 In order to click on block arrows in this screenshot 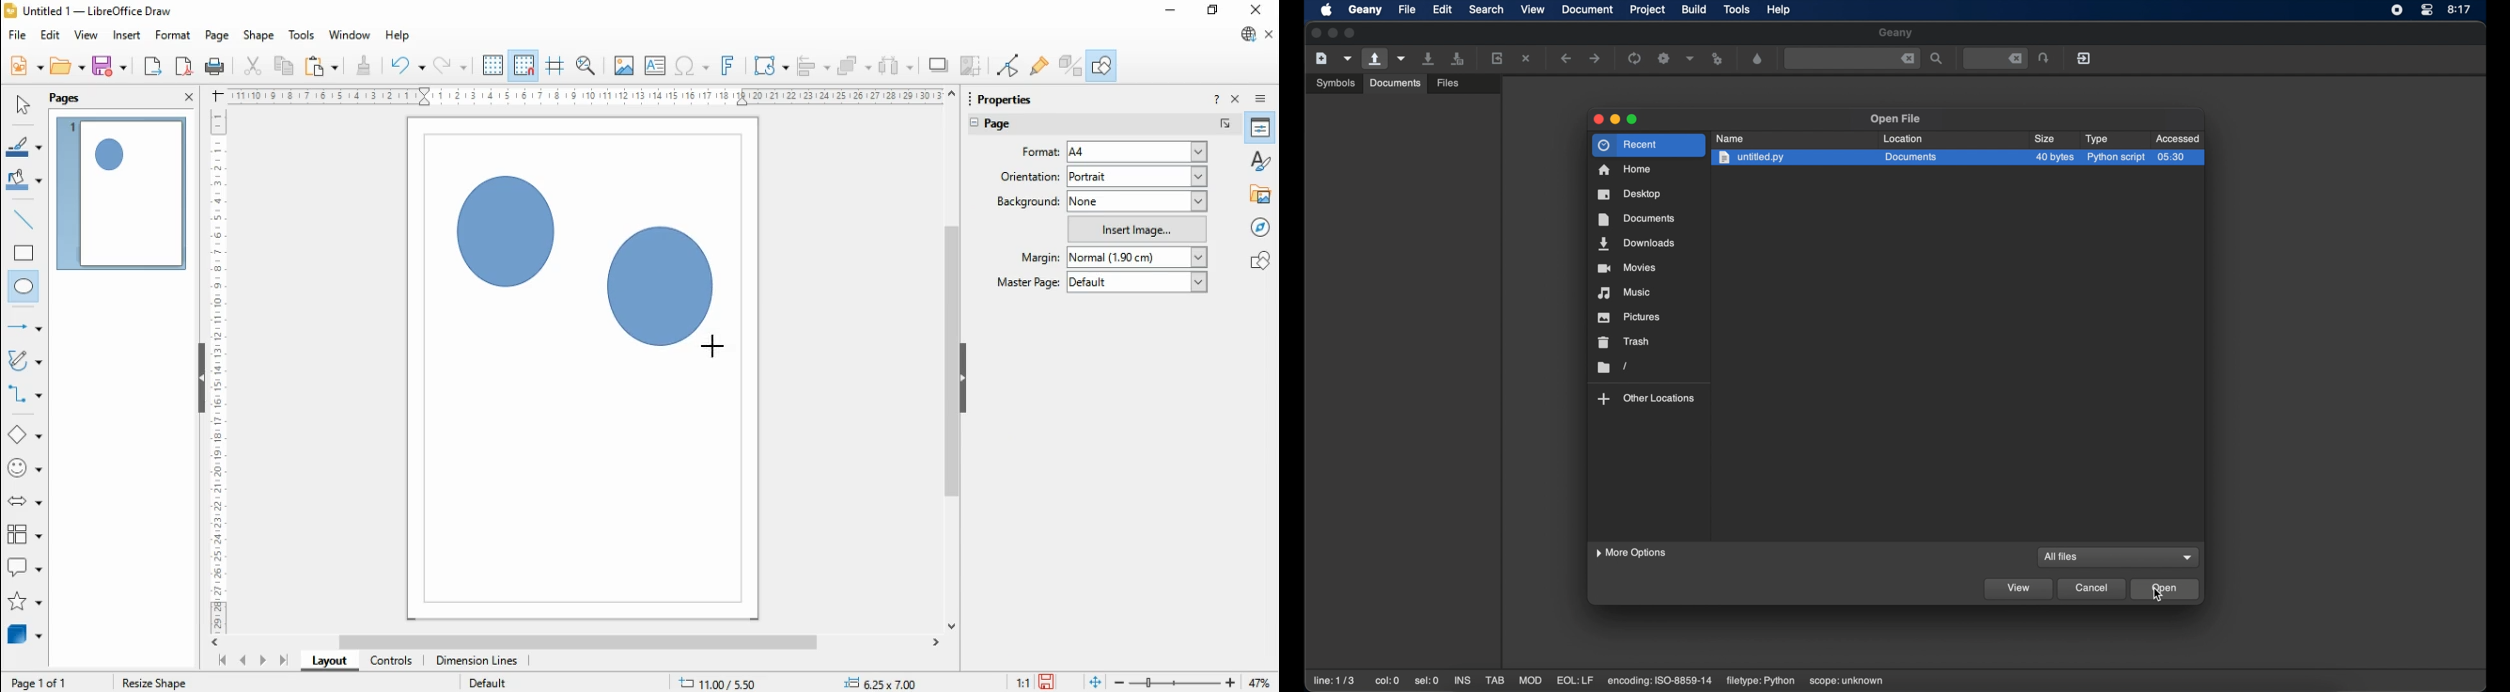, I will do `click(27, 503)`.